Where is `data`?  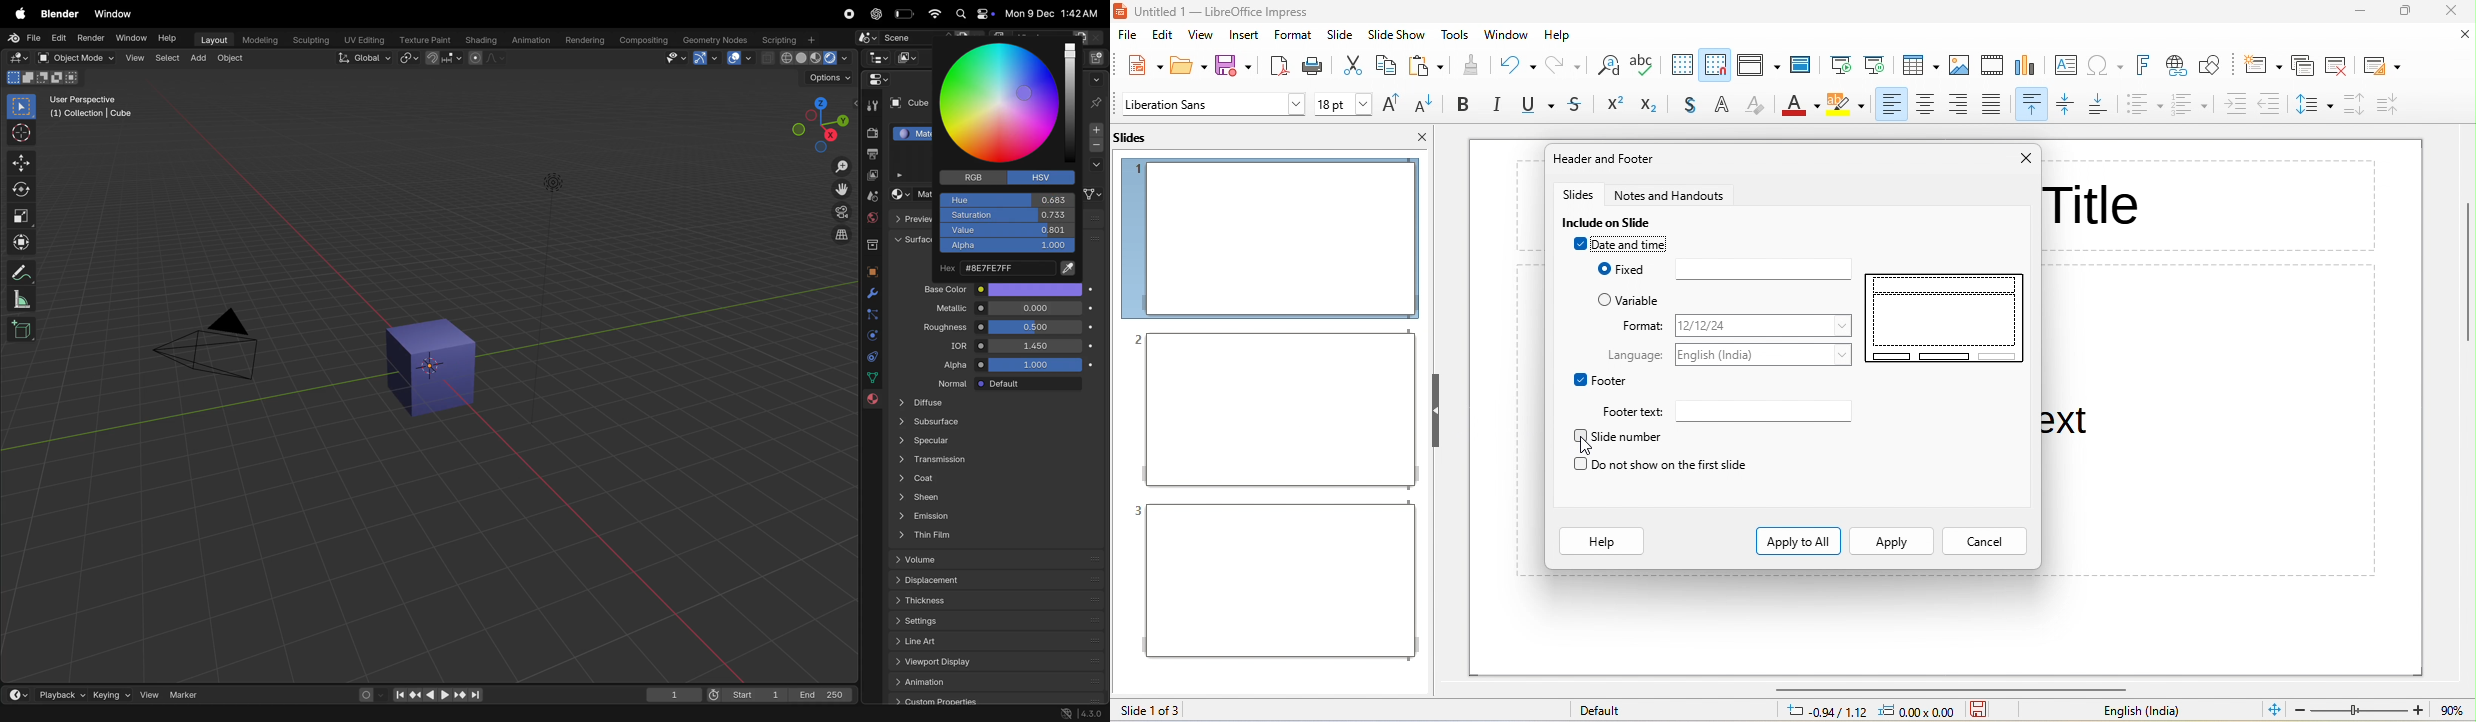 data is located at coordinates (874, 377).